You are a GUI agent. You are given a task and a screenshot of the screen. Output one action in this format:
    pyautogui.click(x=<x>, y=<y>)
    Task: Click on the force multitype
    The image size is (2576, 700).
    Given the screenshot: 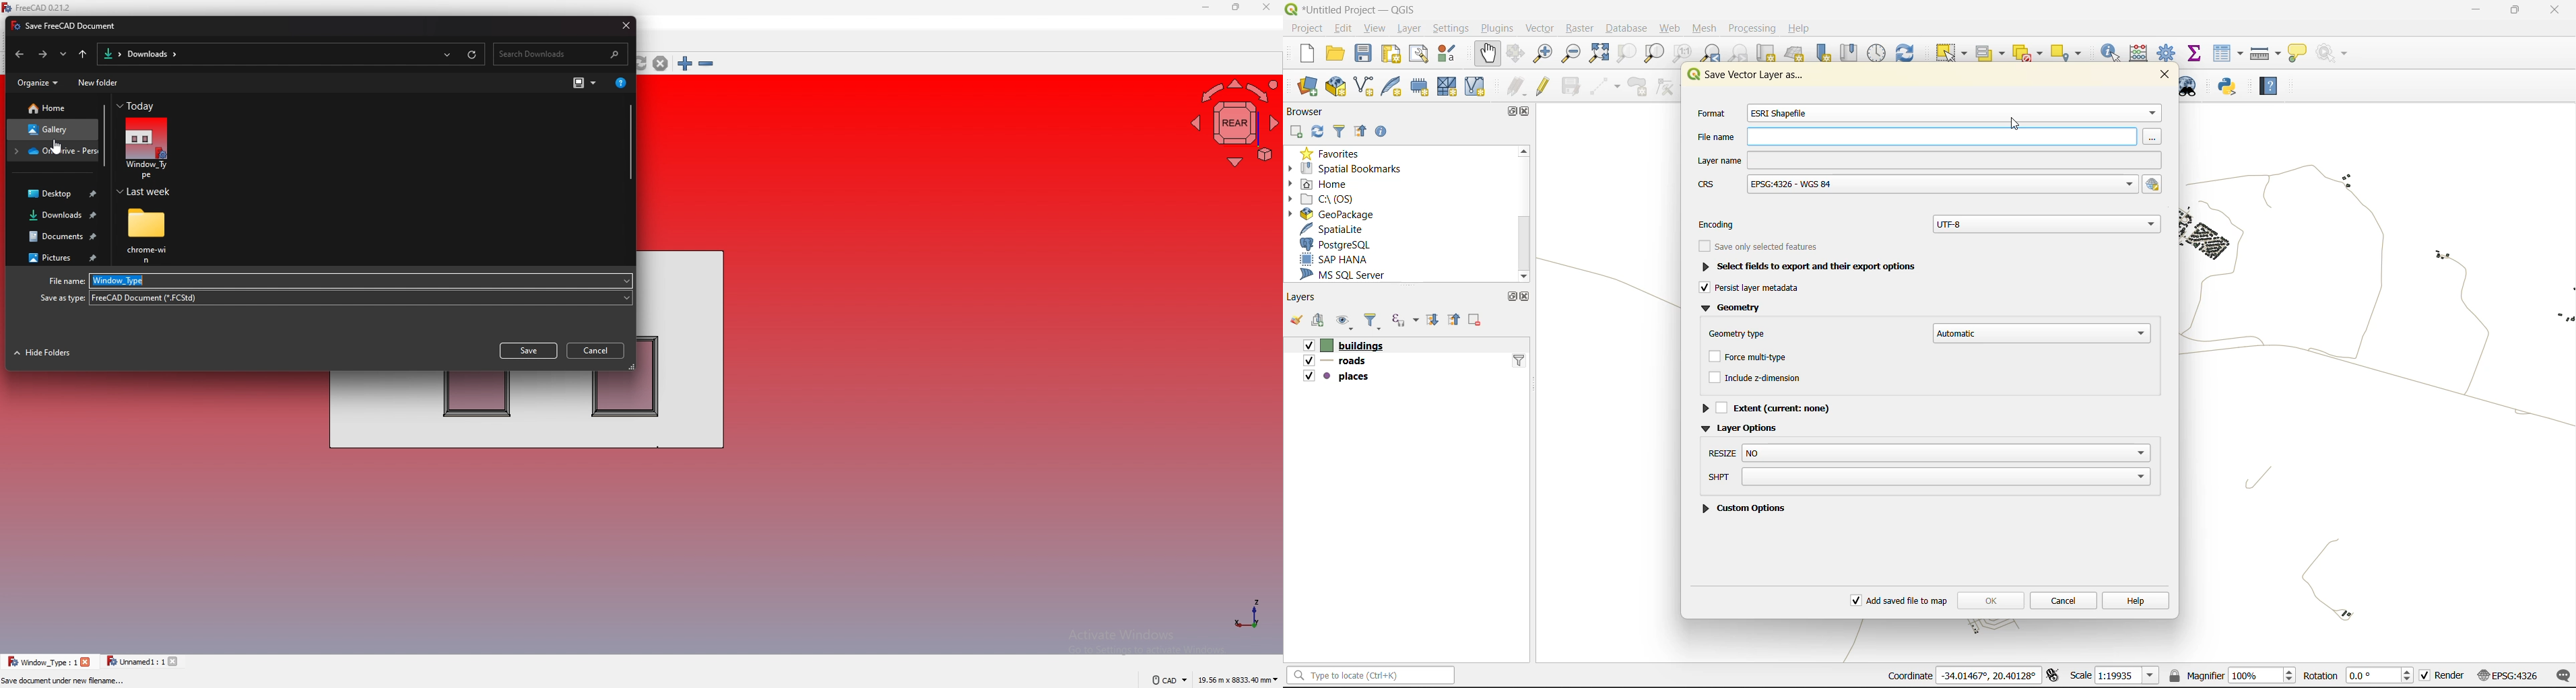 What is the action you would take?
    pyautogui.click(x=1750, y=358)
    